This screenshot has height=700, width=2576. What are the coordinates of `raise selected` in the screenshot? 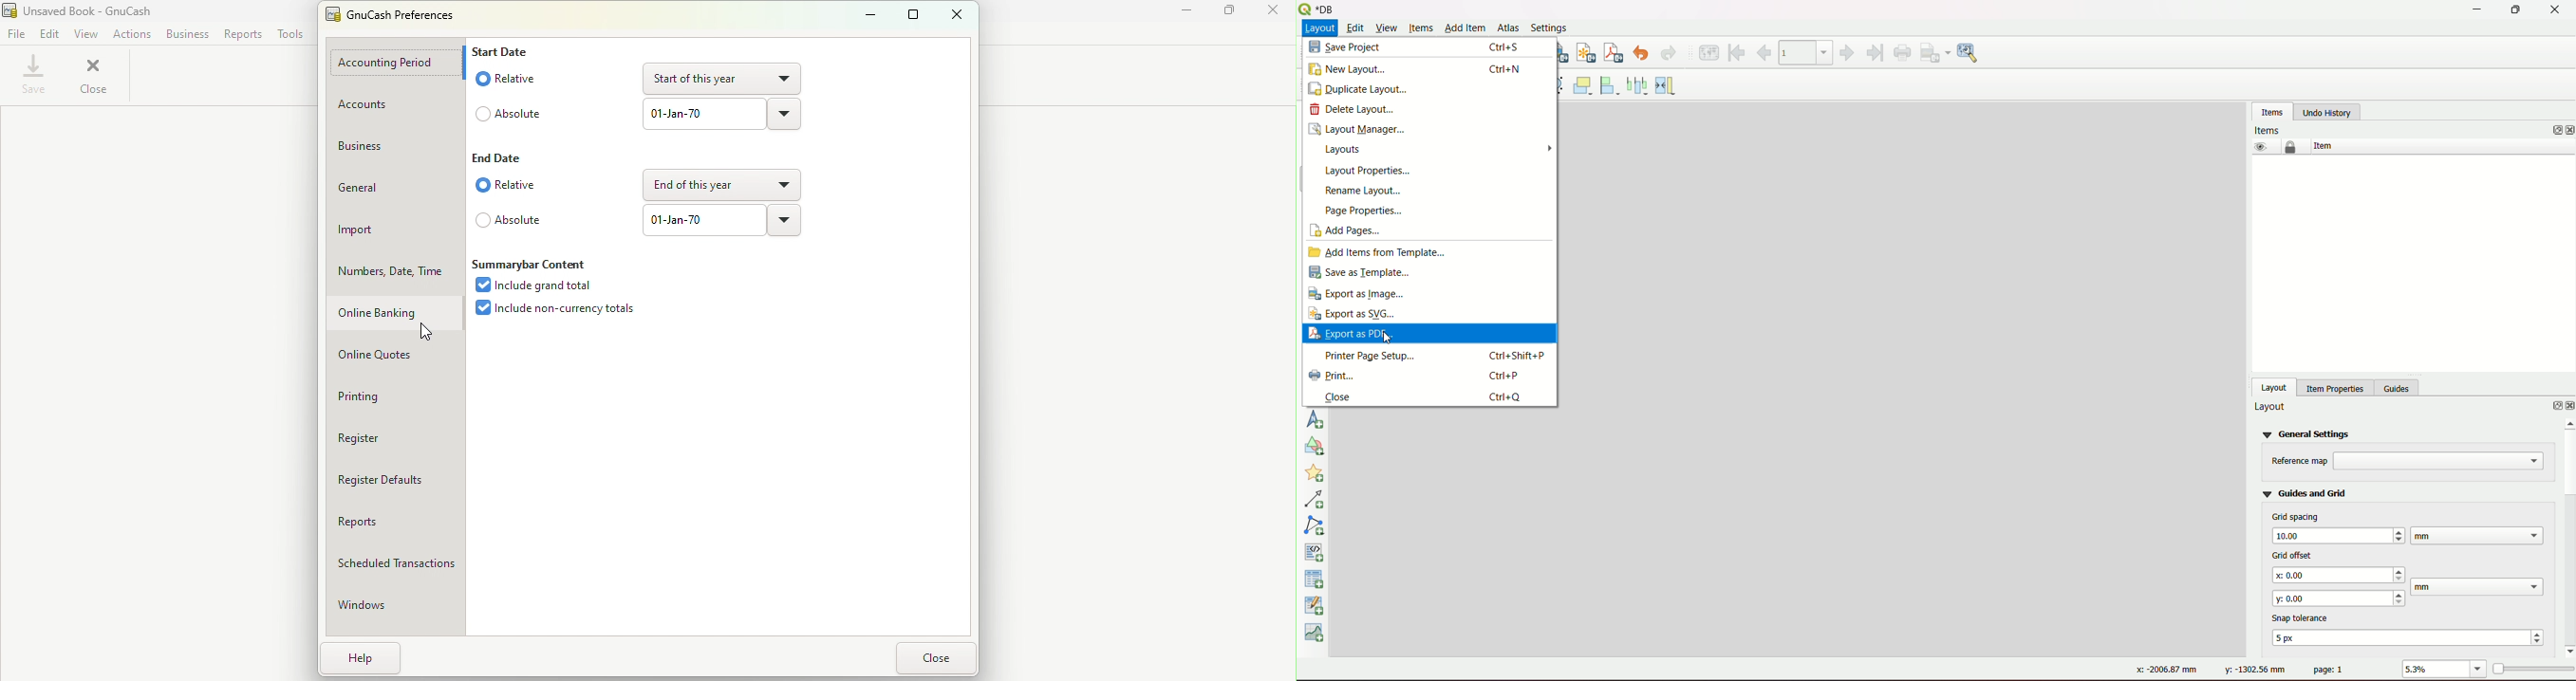 It's located at (1585, 85).